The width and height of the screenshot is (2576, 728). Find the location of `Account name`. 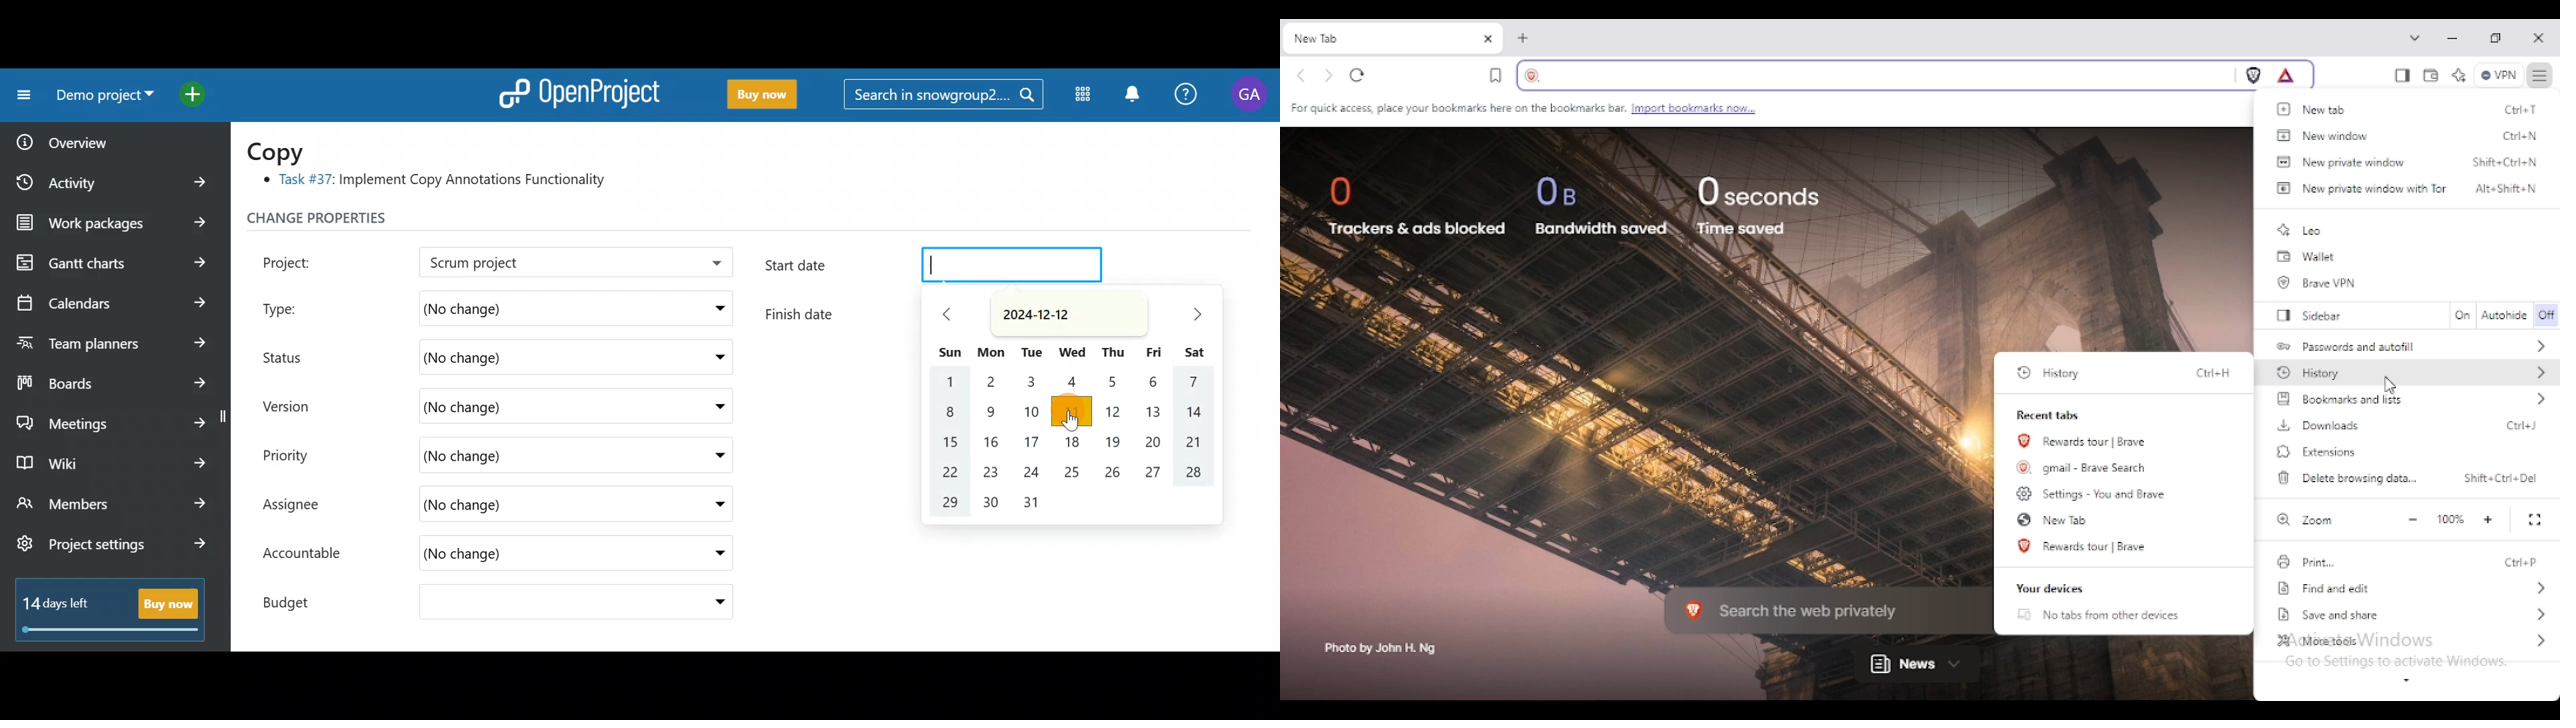

Account name is located at coordinates (1249, 95).